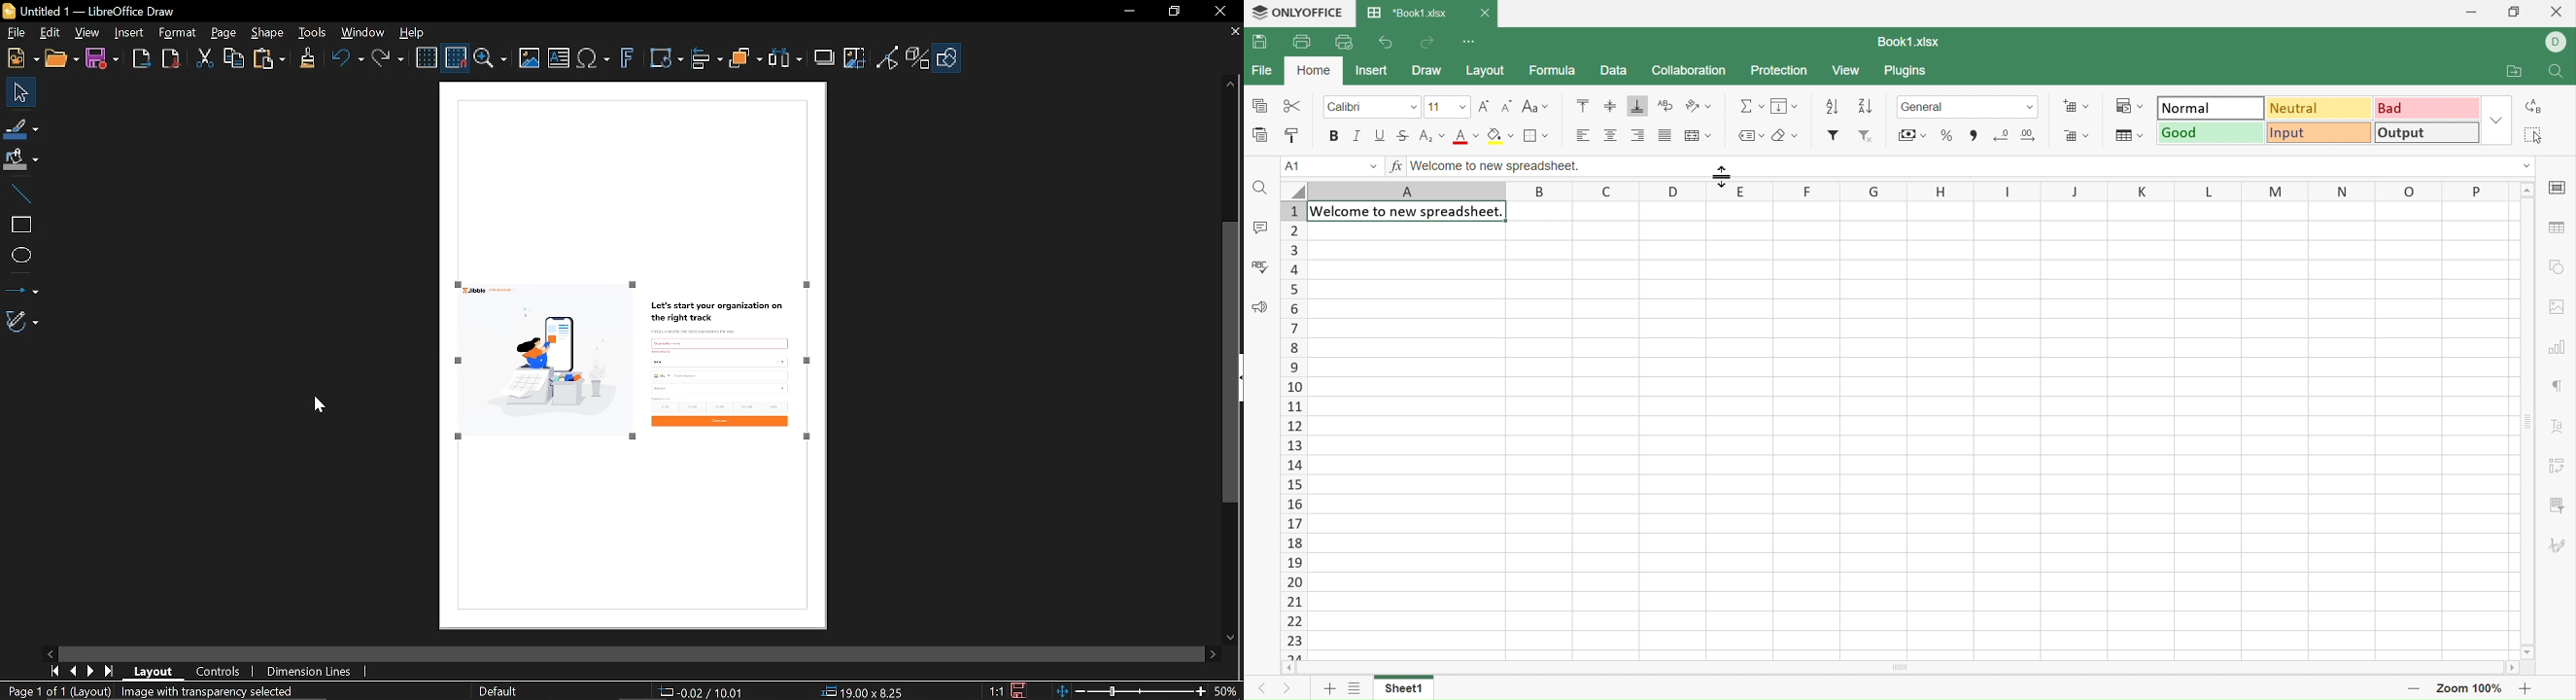 The image size is (2576, 700). What do you see at coordinates (1394, 166) in the screenshot?
I see `fx` at bounding box center [1394, 166].